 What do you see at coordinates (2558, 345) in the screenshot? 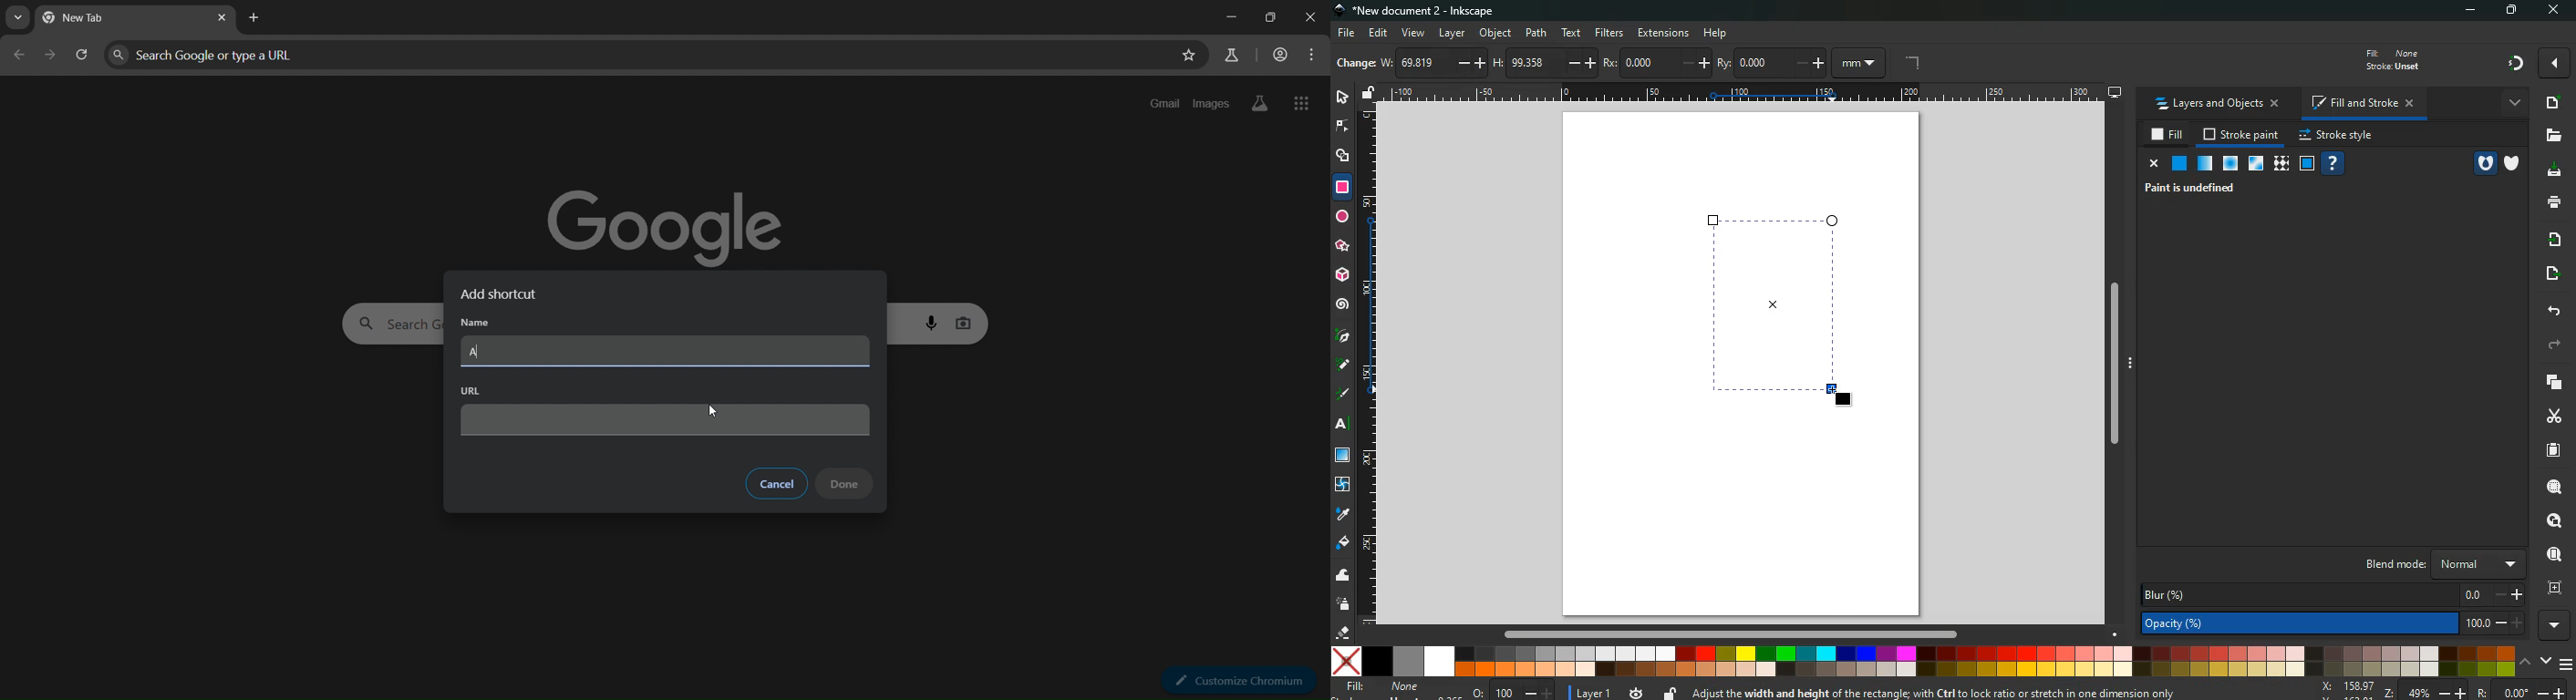
I see `forward` at bounding box center [2558, 345].